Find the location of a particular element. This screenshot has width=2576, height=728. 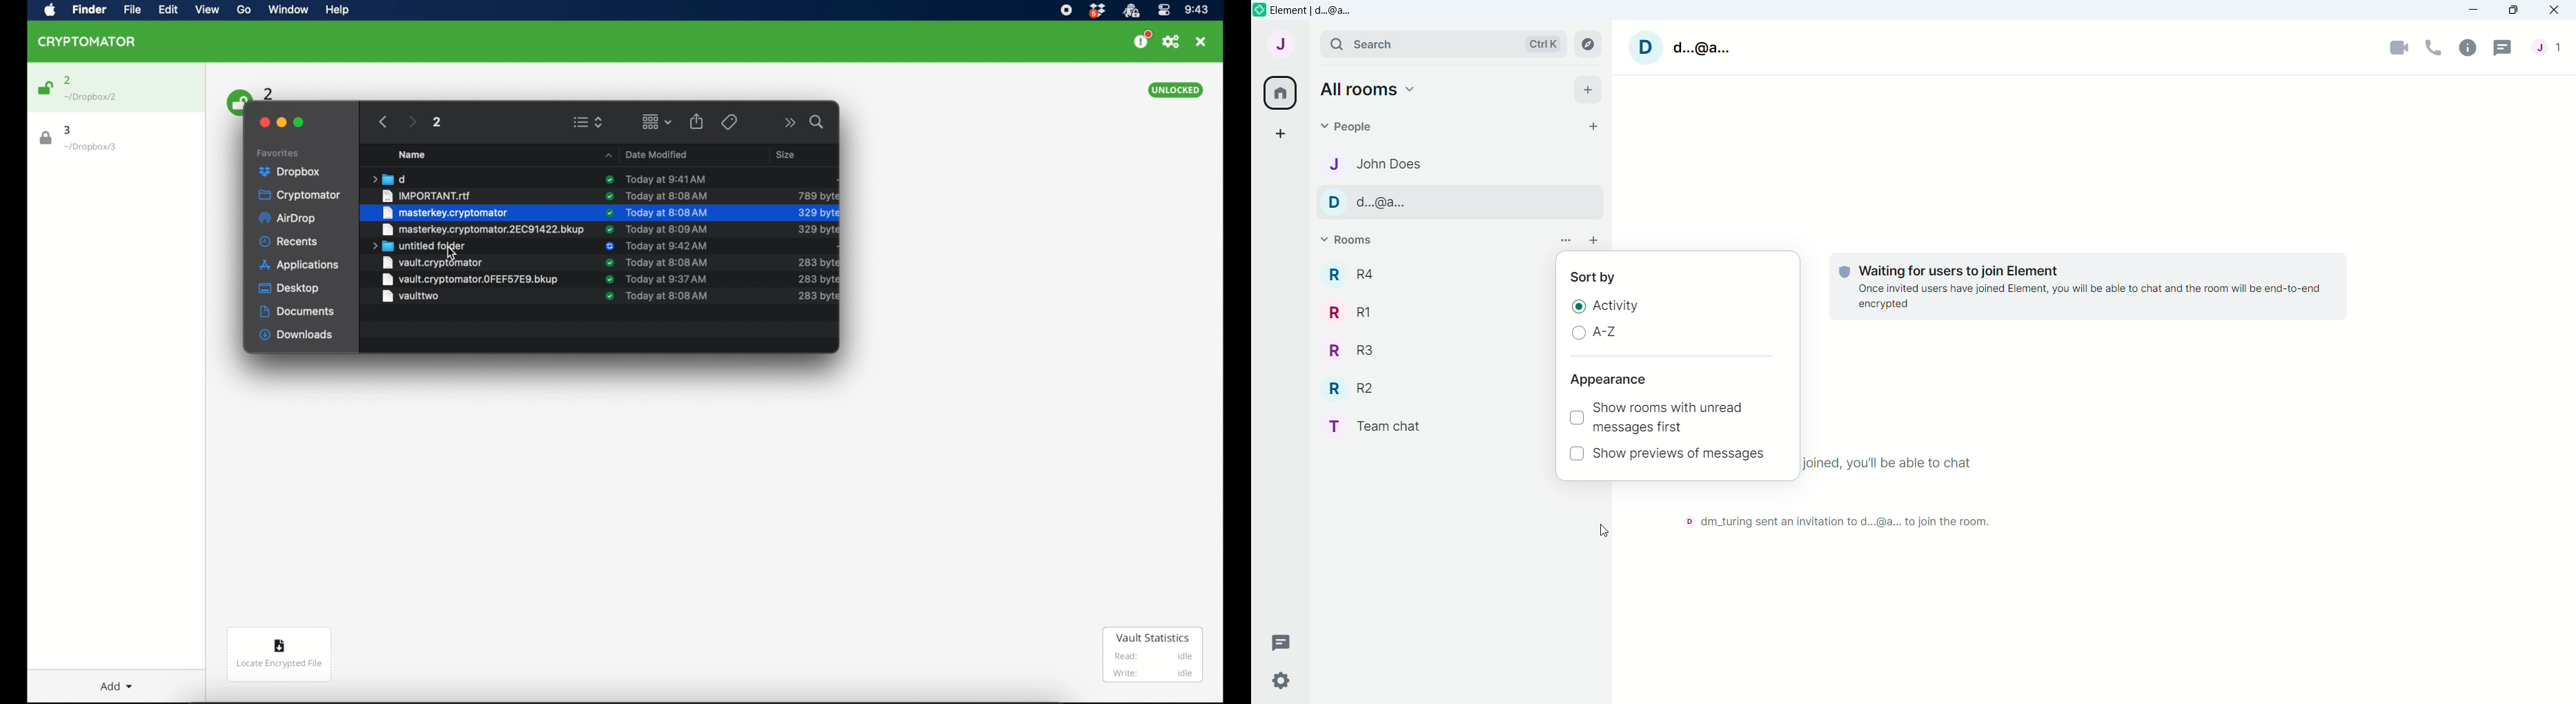

A-Z is located at coordinates (1609, 331).